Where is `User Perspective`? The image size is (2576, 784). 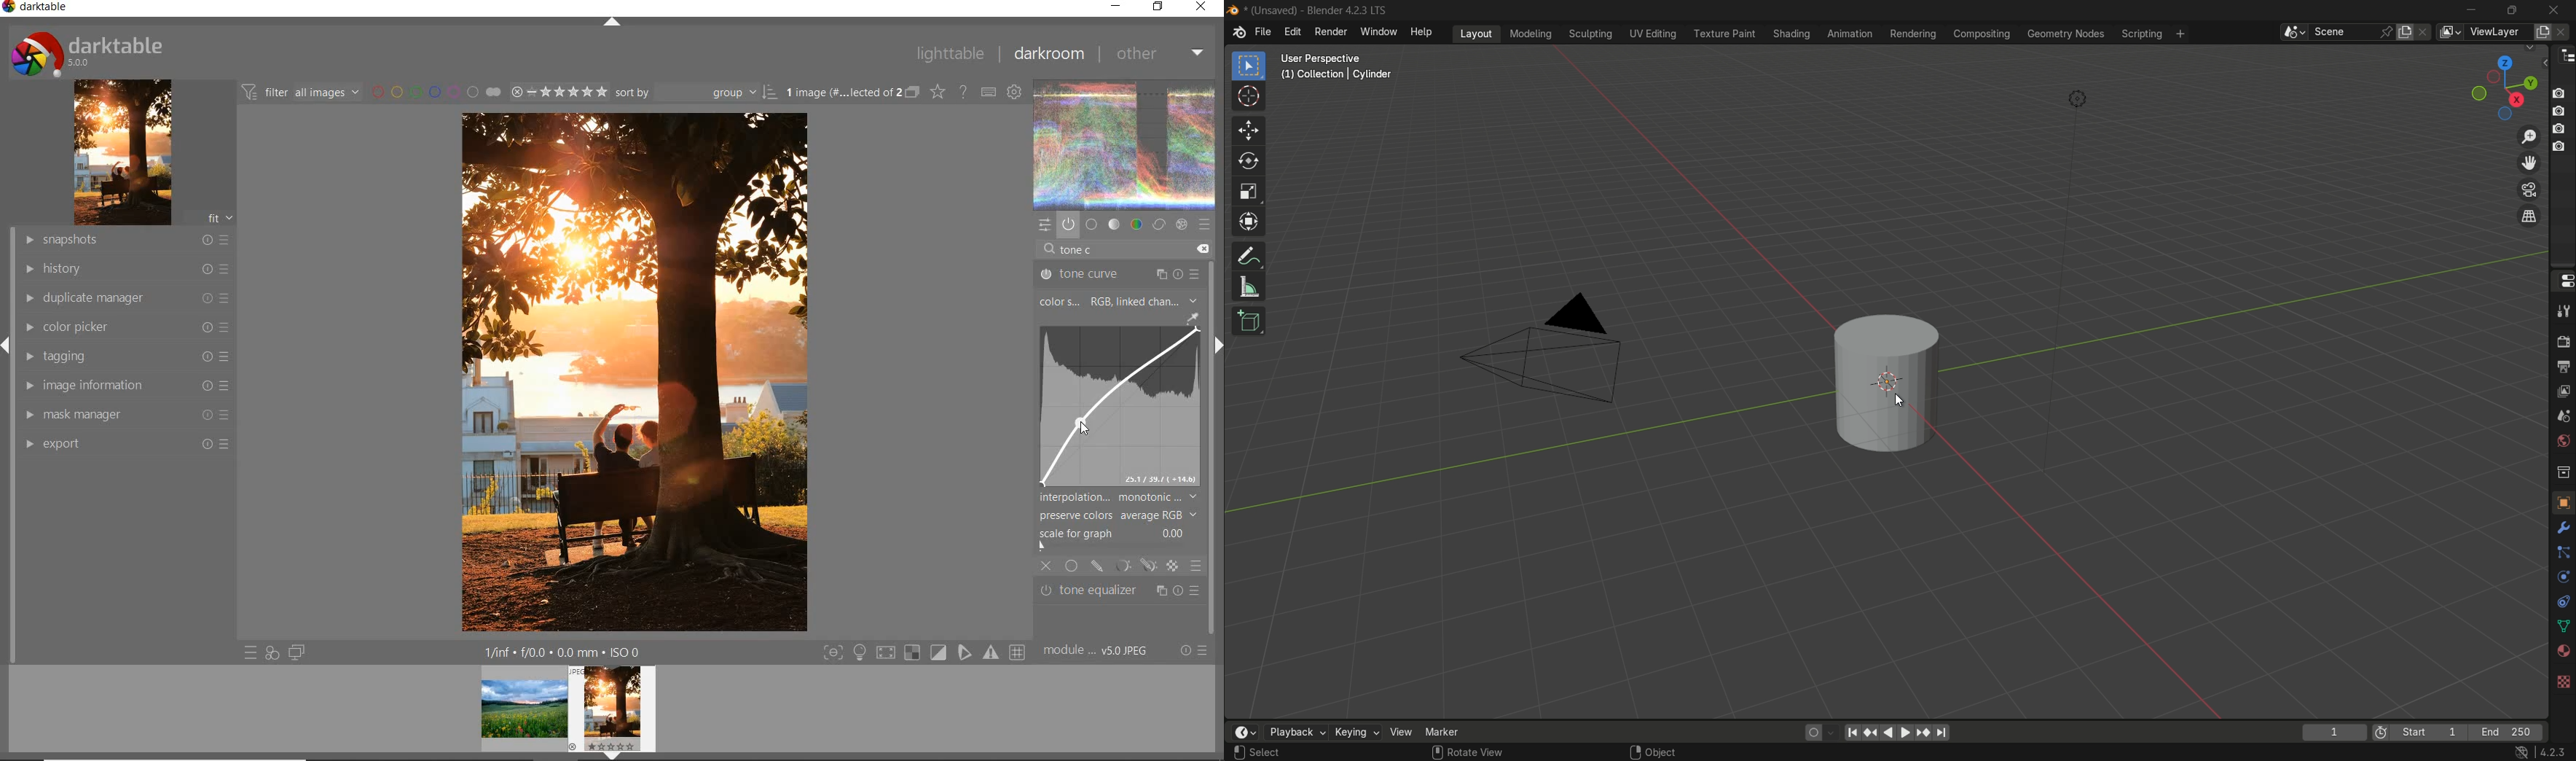
User Perspective is located at coordinates (1338, 58).